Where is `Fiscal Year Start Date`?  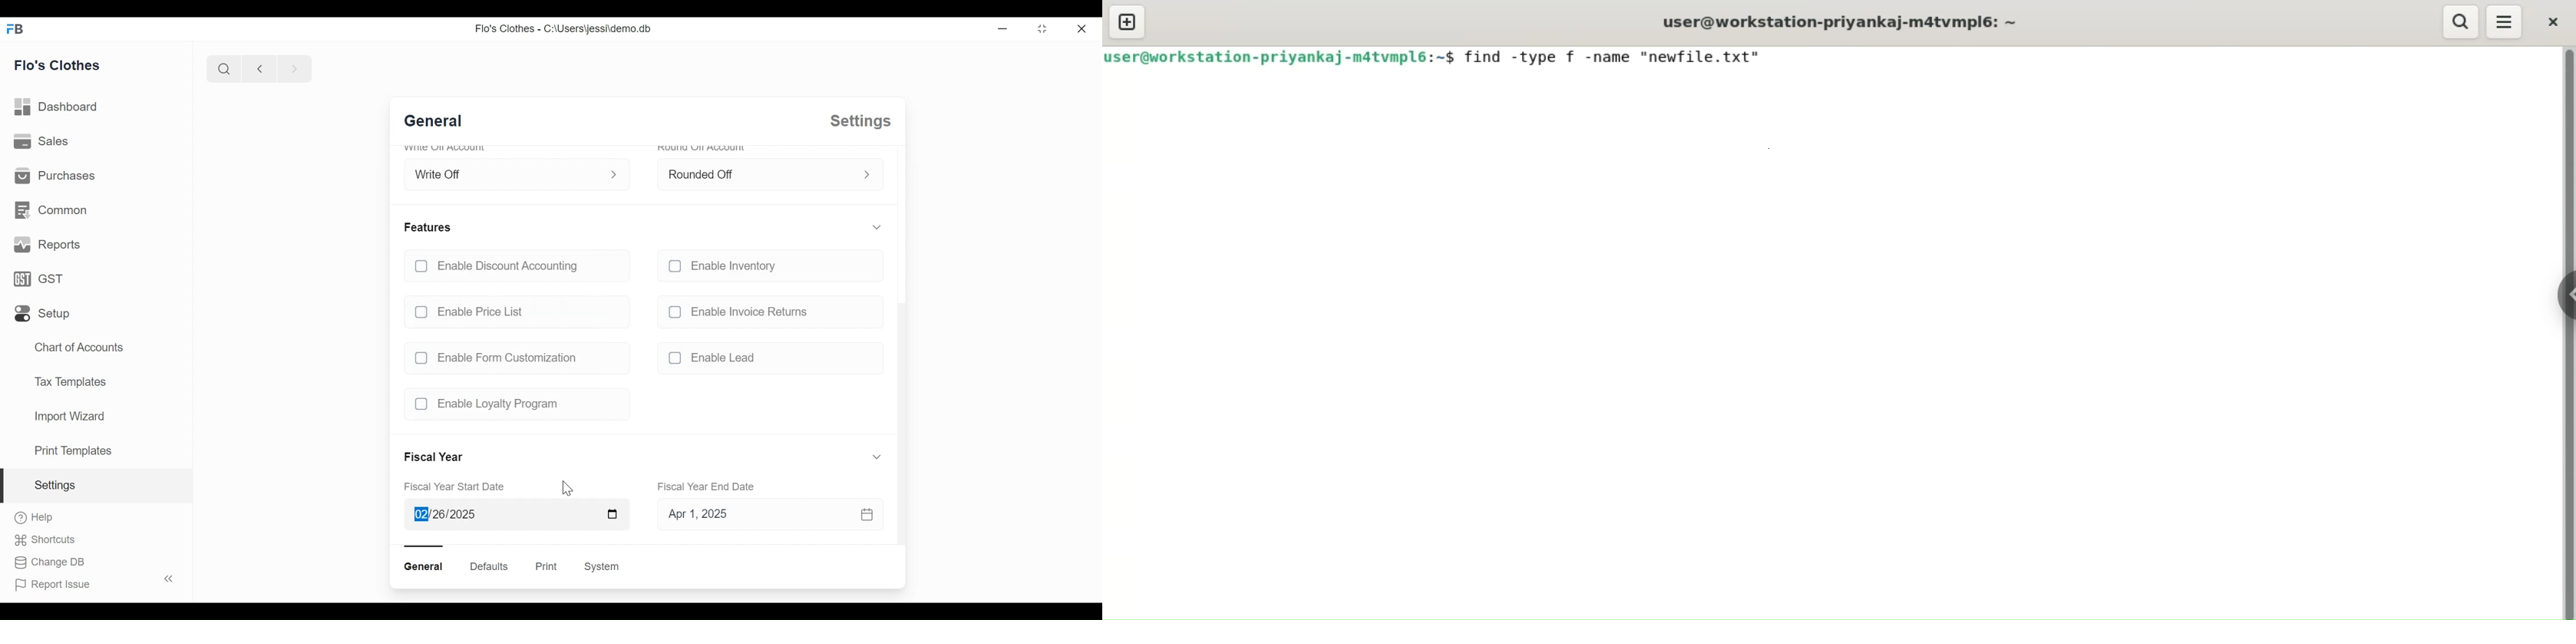 Fiscal Year Start Date is located at coordinates (459, 487).